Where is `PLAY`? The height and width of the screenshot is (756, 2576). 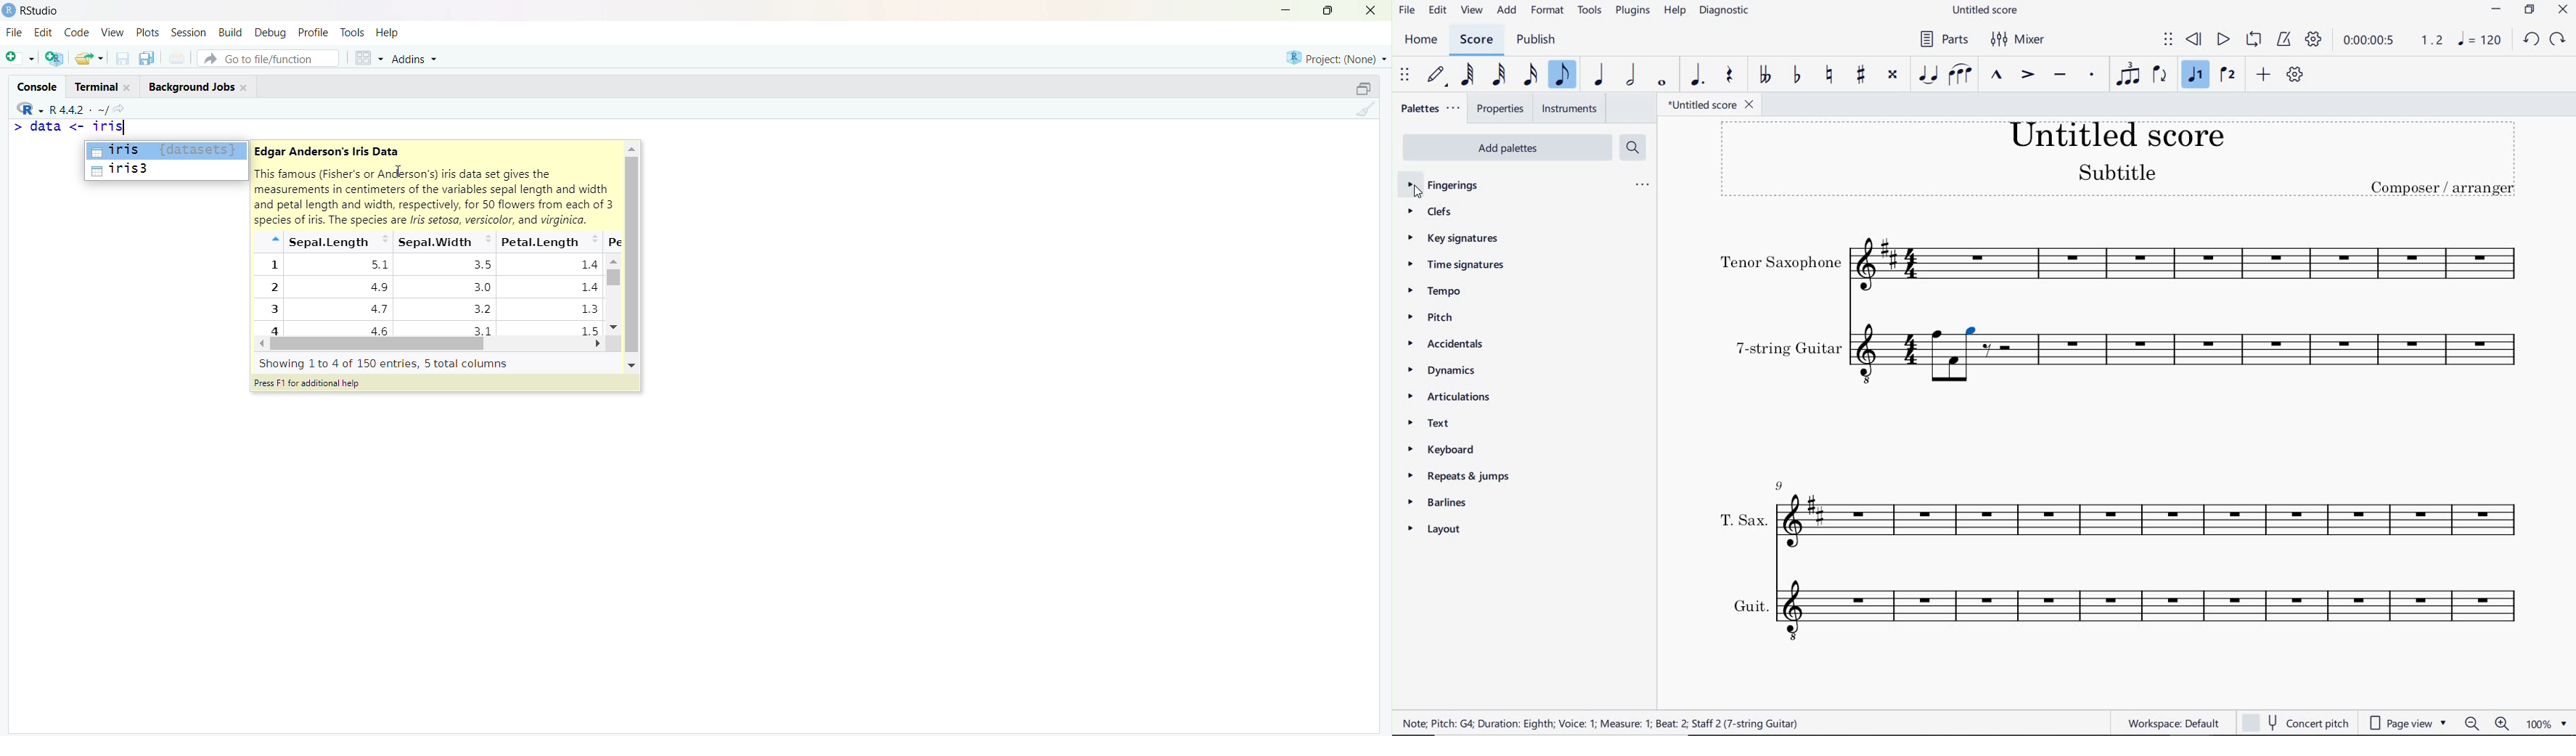
PLAY is located at coordinates (2223, 39).